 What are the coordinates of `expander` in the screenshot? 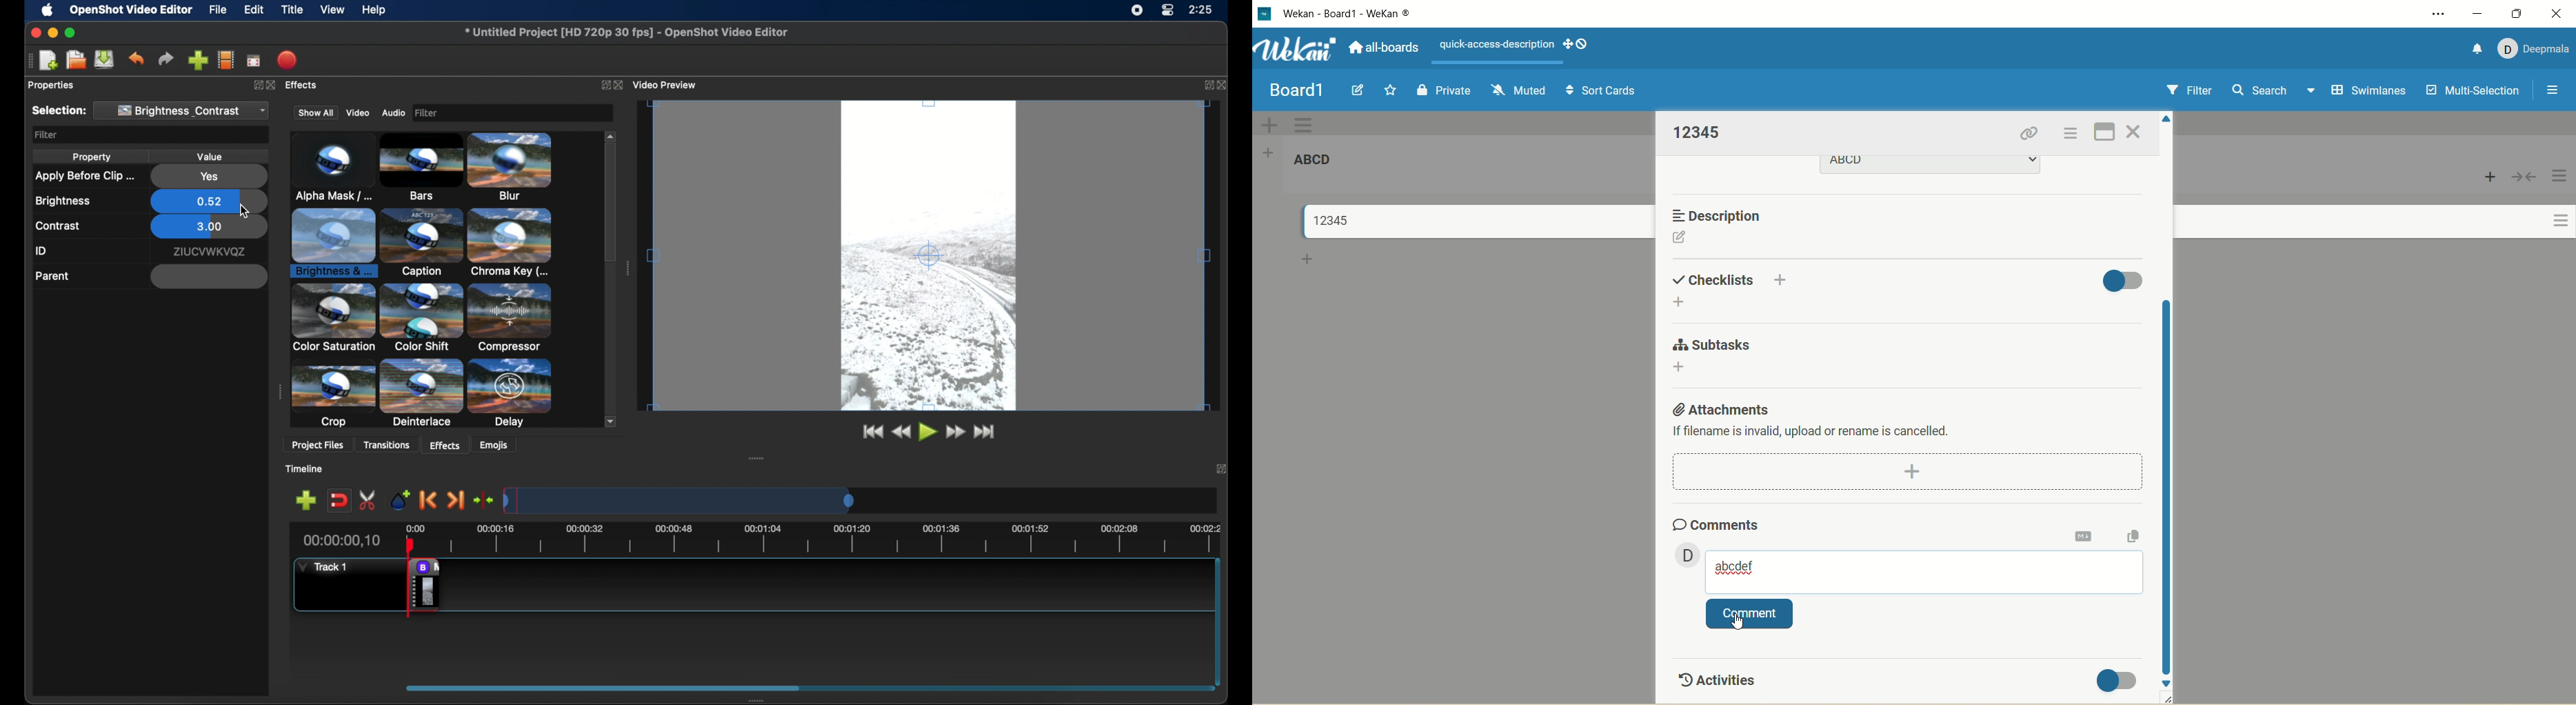 It's located at (422, 396).